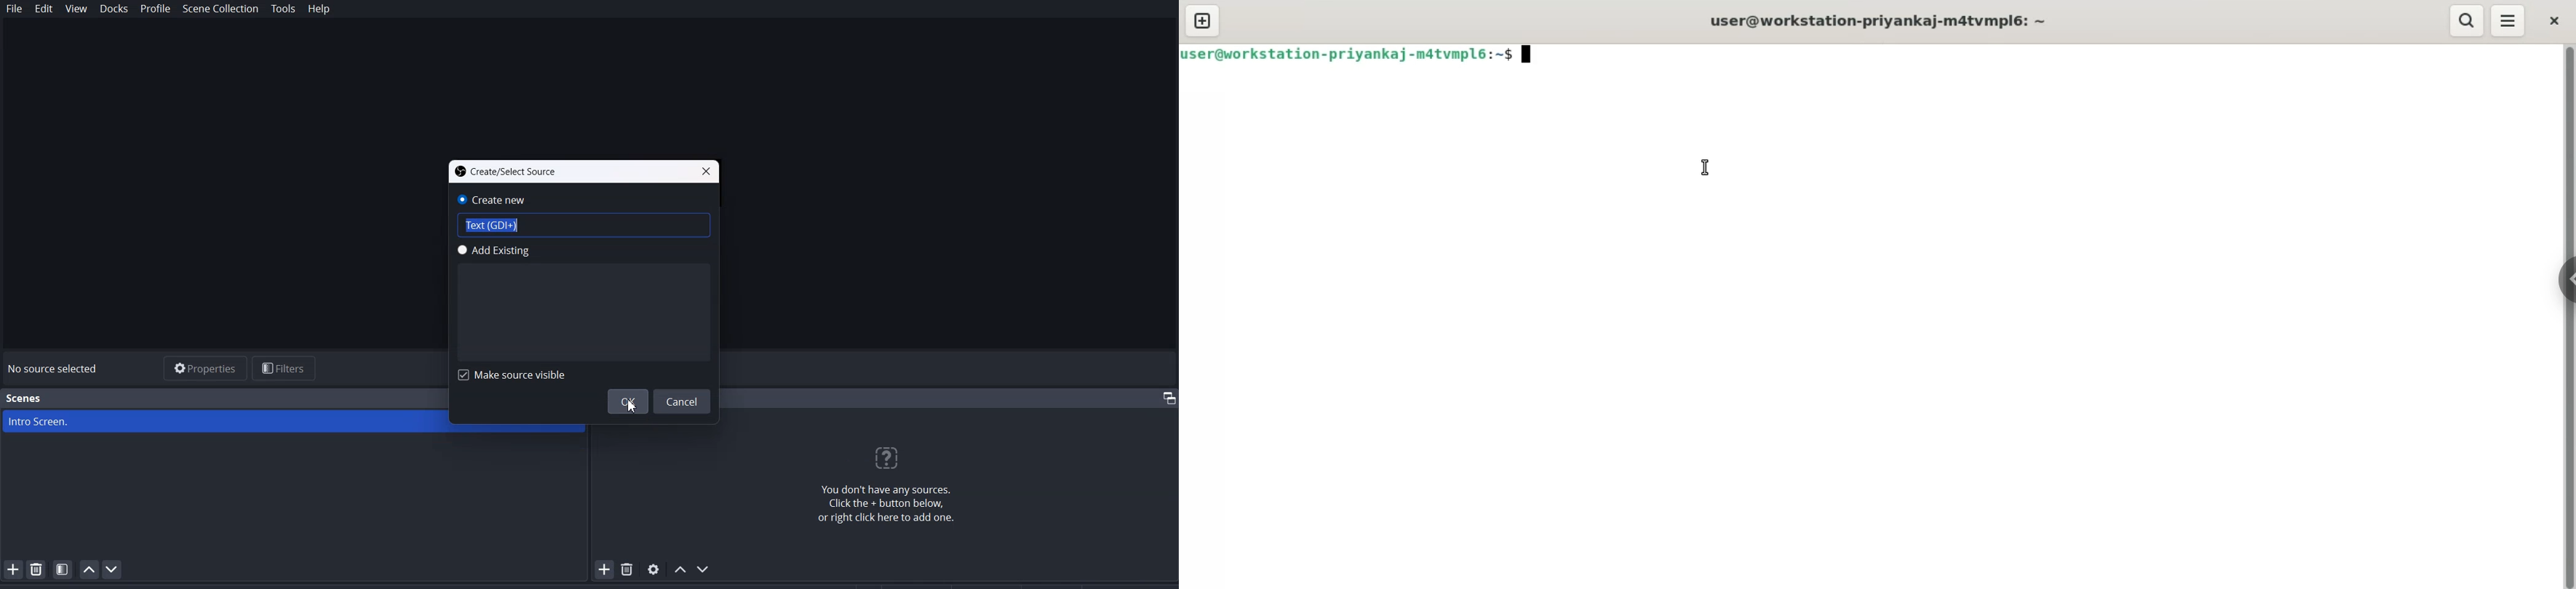 The image size is (2576, 616). What do you see at coordinates (89, 569) in the screenshot?
I see `Move Scene Up` at bounding box center [89, 569].